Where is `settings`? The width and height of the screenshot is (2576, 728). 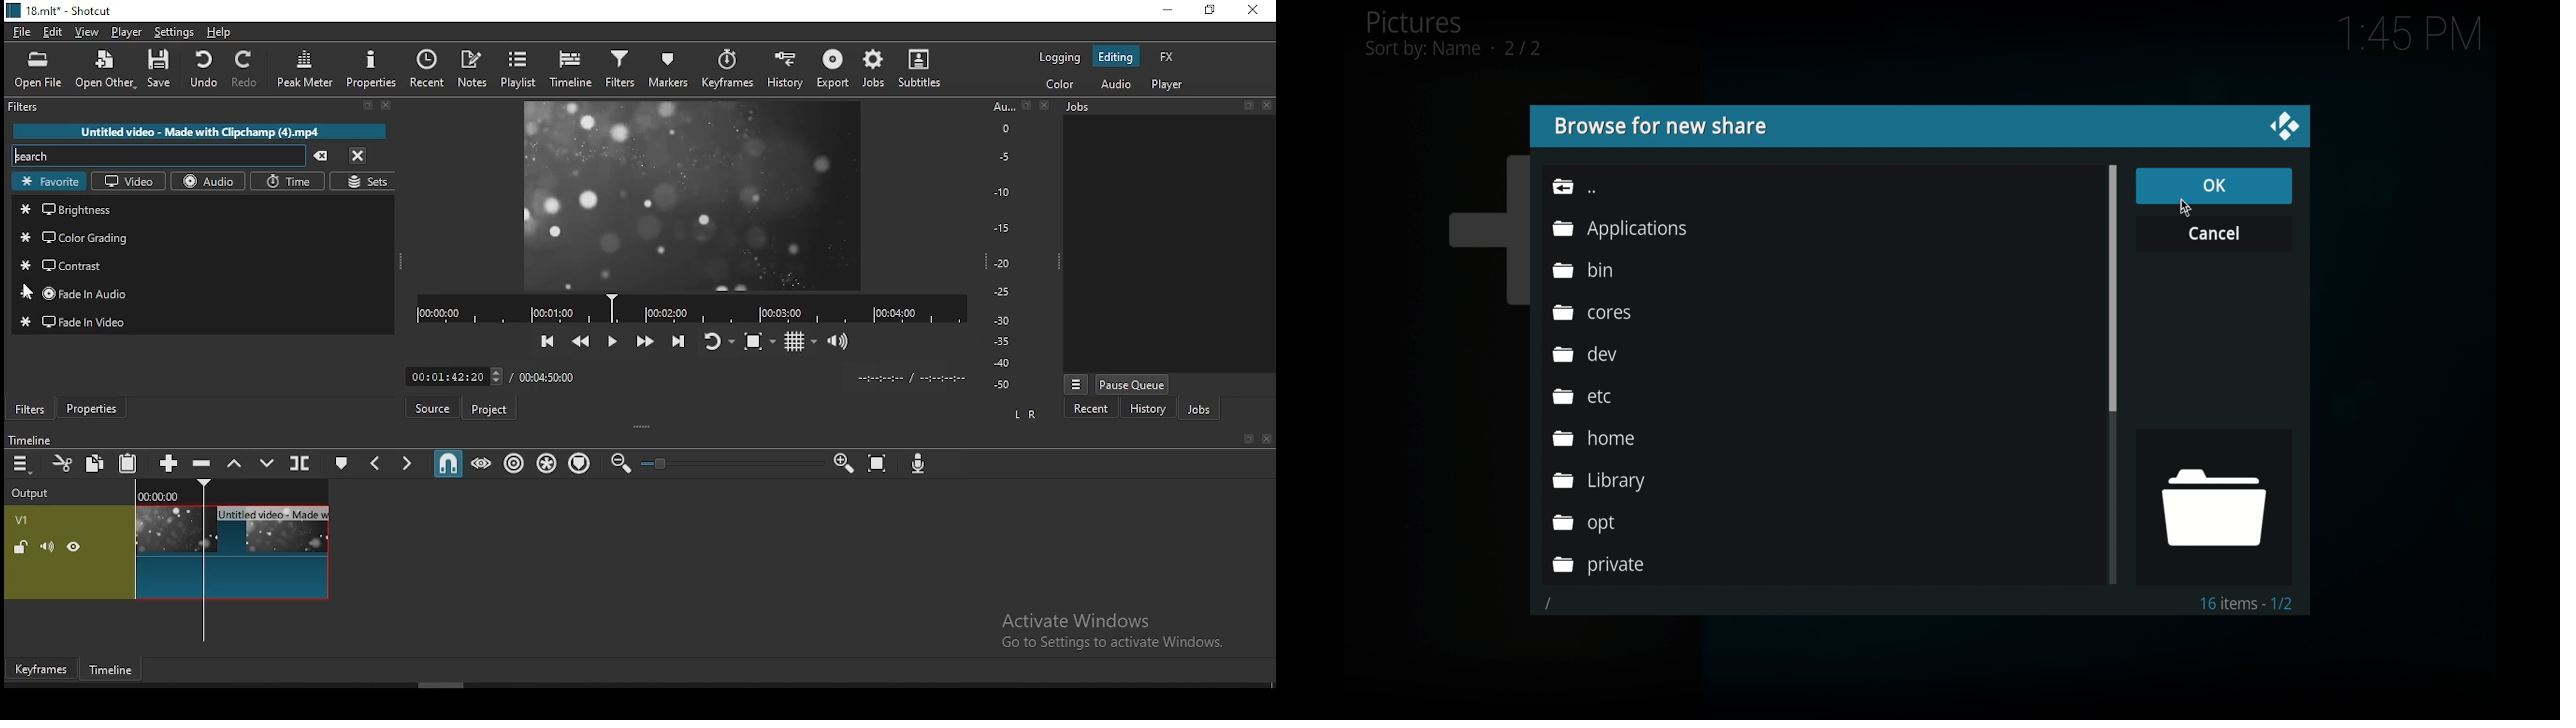 settings is located at coordinates (173, 33).